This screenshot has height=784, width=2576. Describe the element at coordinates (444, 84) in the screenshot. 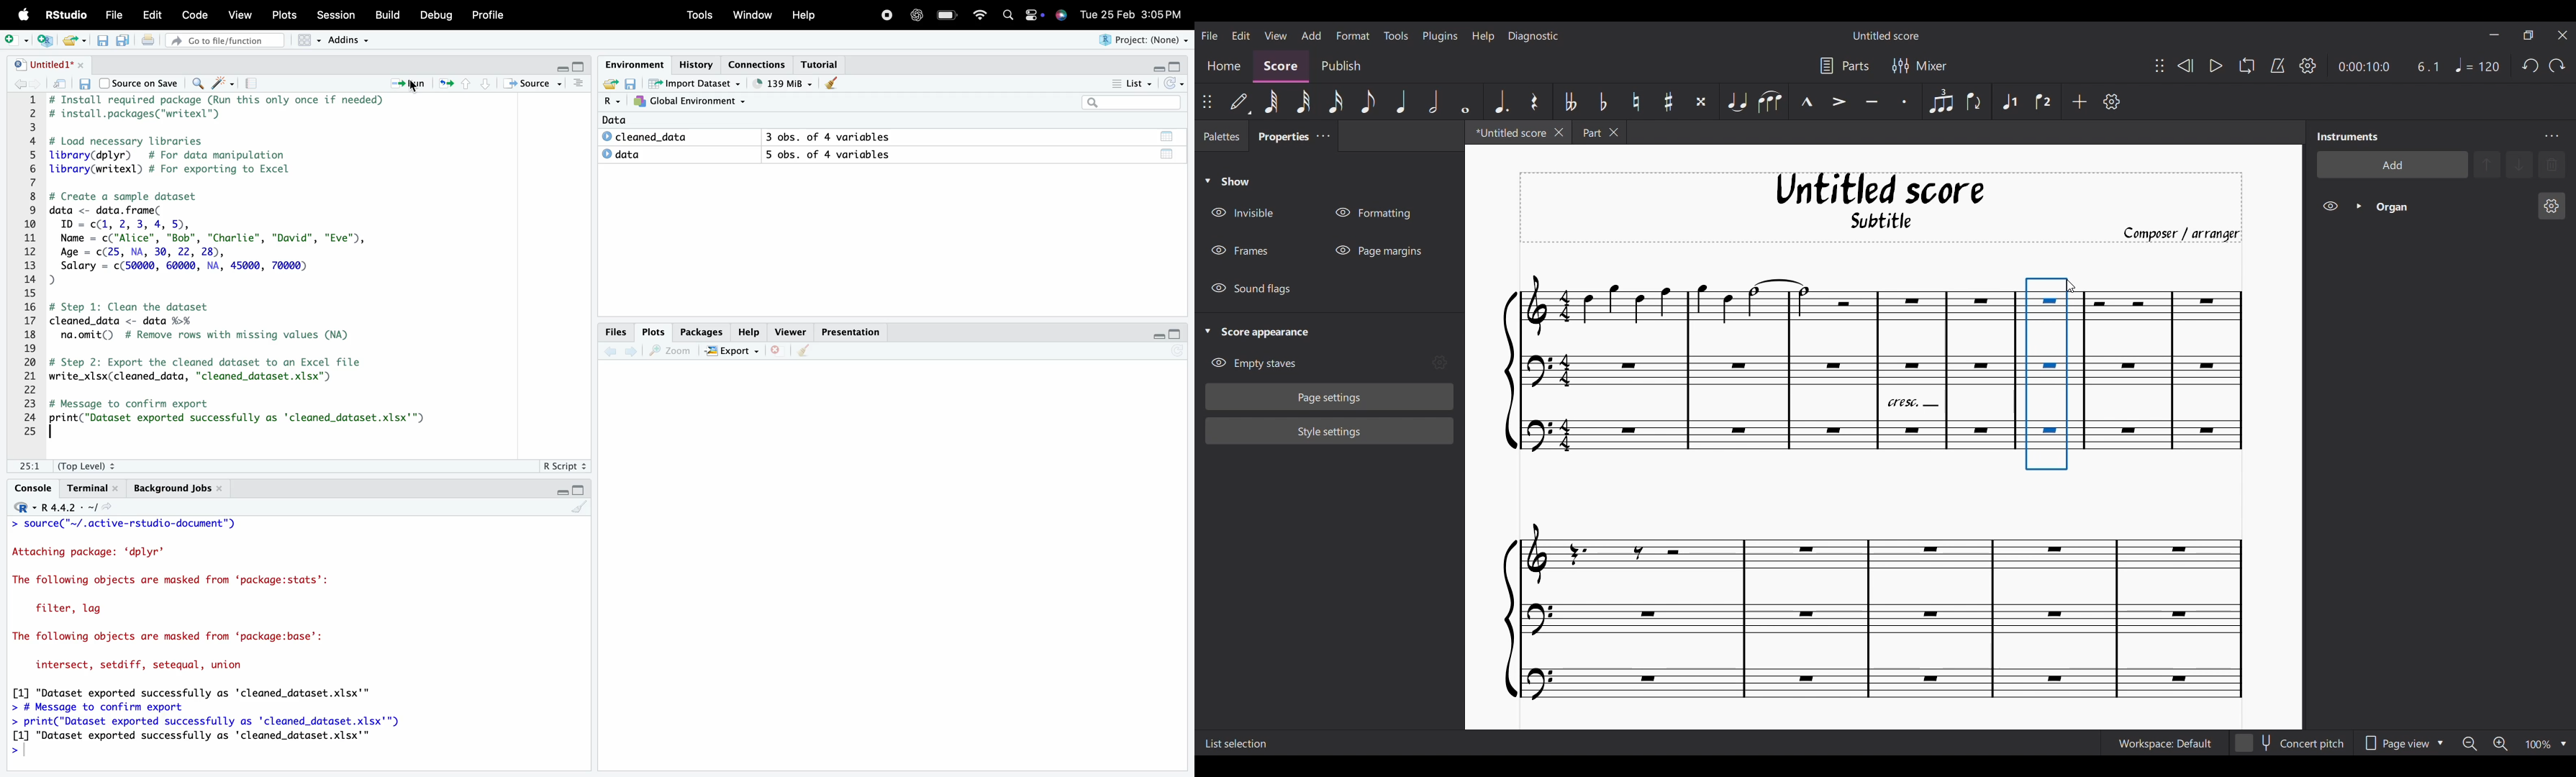

I see `Re-run the previous code region (Ctrl + Alt + P)` at that location.